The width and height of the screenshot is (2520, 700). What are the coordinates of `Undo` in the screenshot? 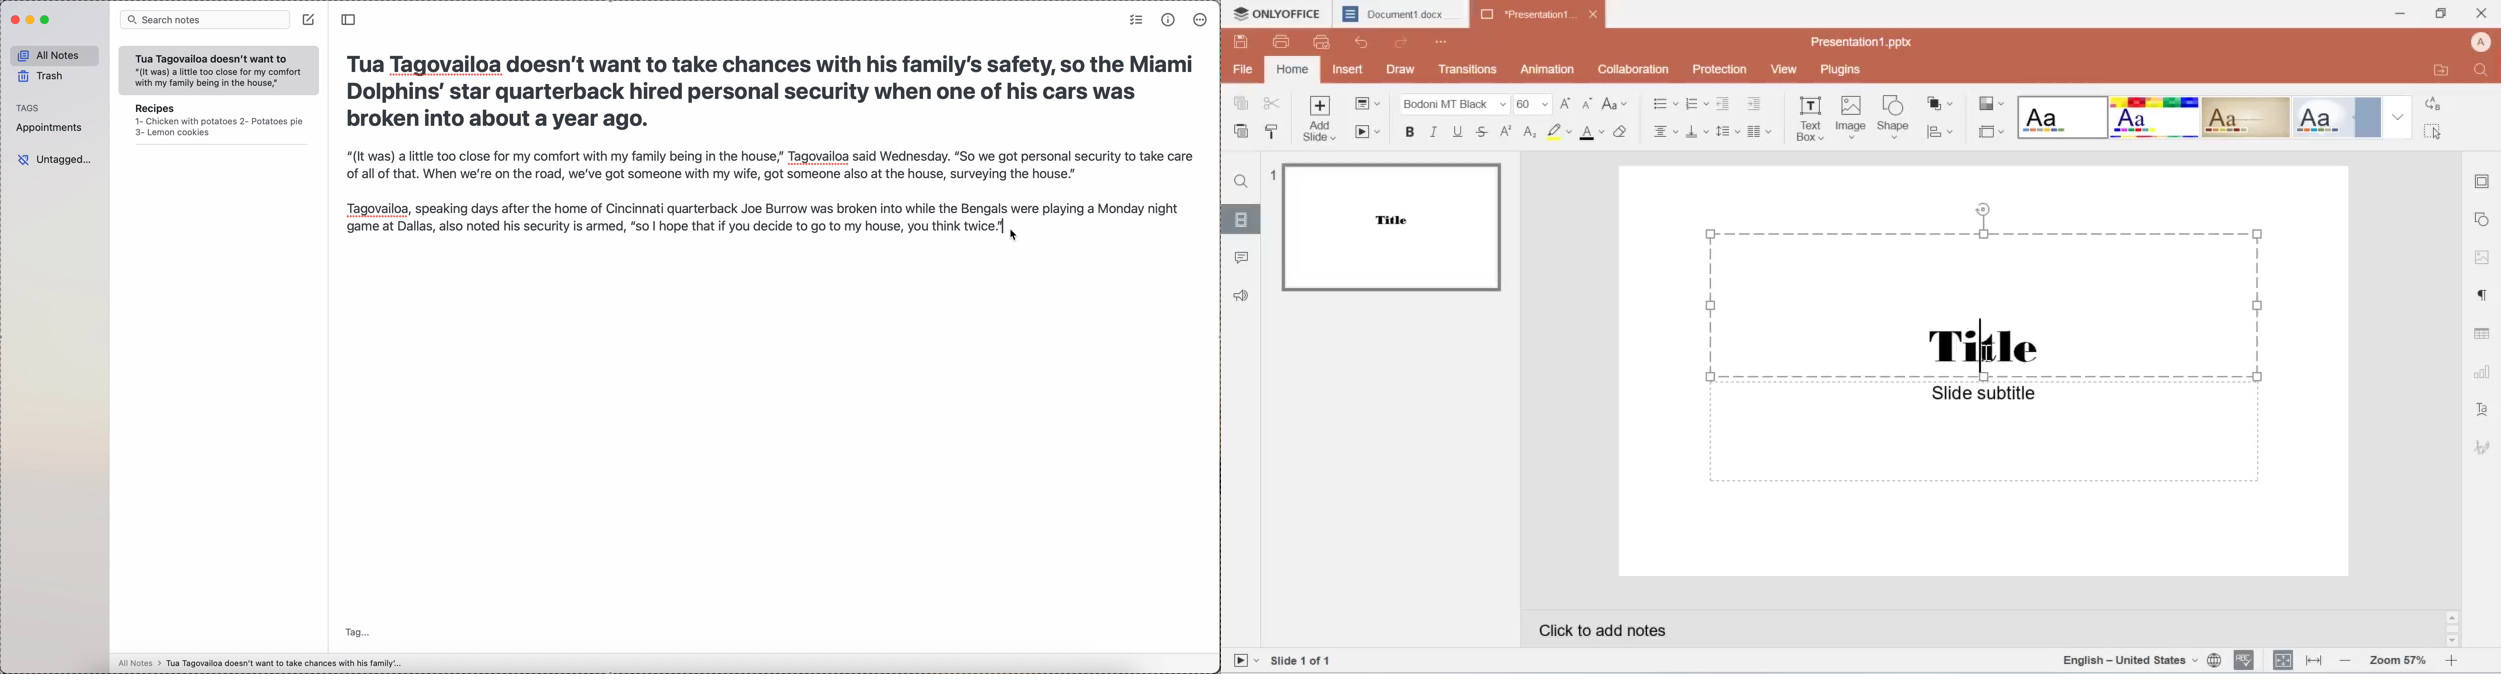 It's located at (1367, 42).